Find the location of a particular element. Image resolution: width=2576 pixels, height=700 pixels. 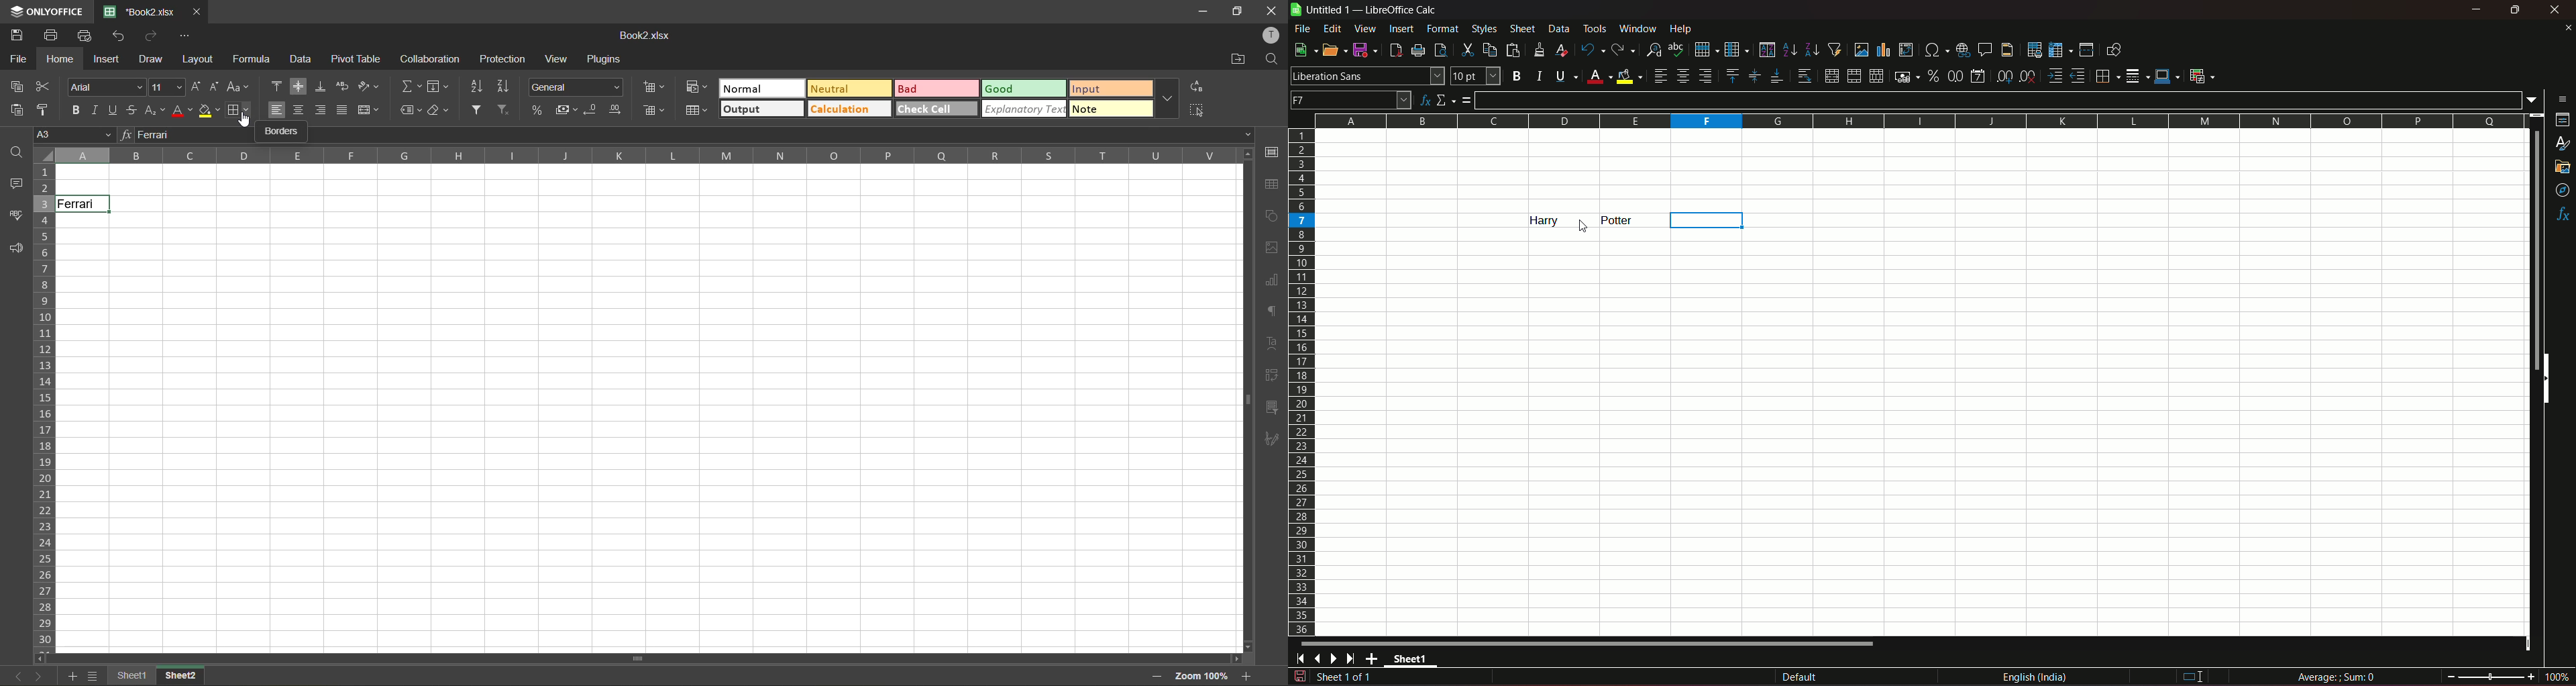

zoom is located at coordinates (2508, 675).